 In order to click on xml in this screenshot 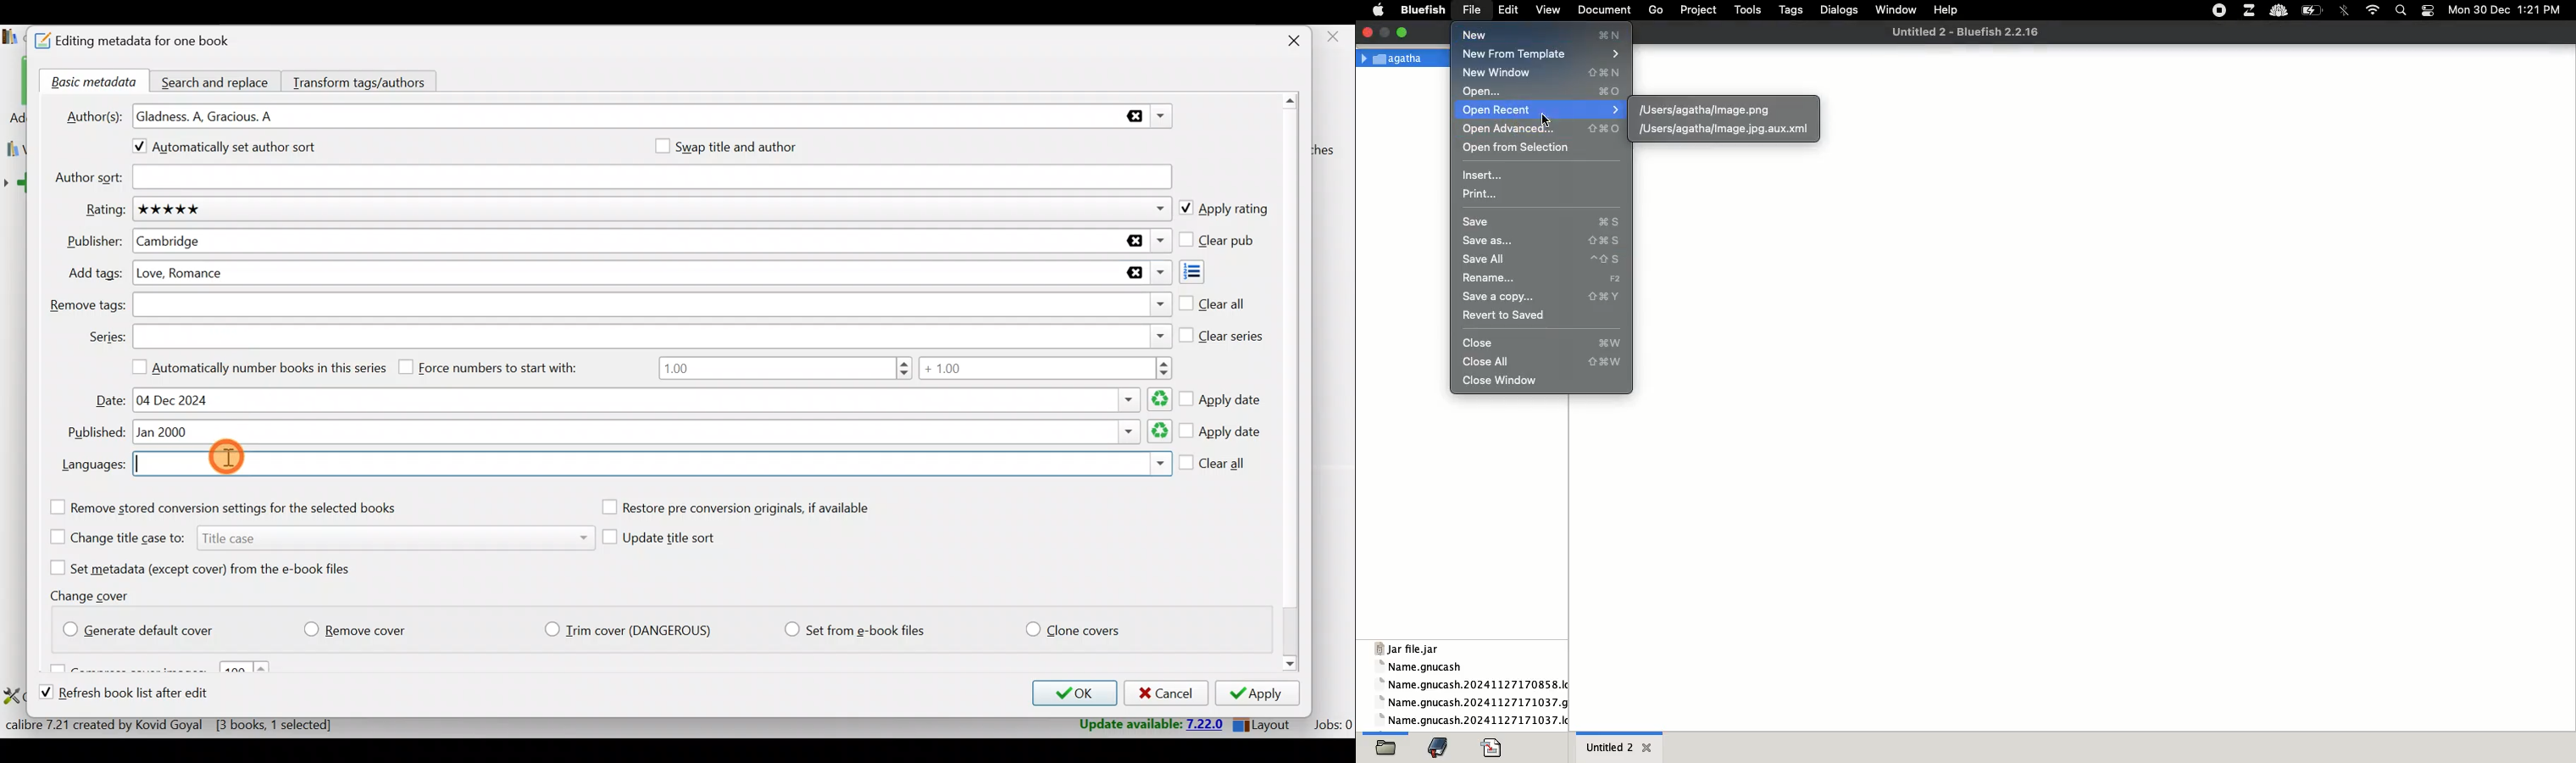, I will do `click(1723, 127)`.